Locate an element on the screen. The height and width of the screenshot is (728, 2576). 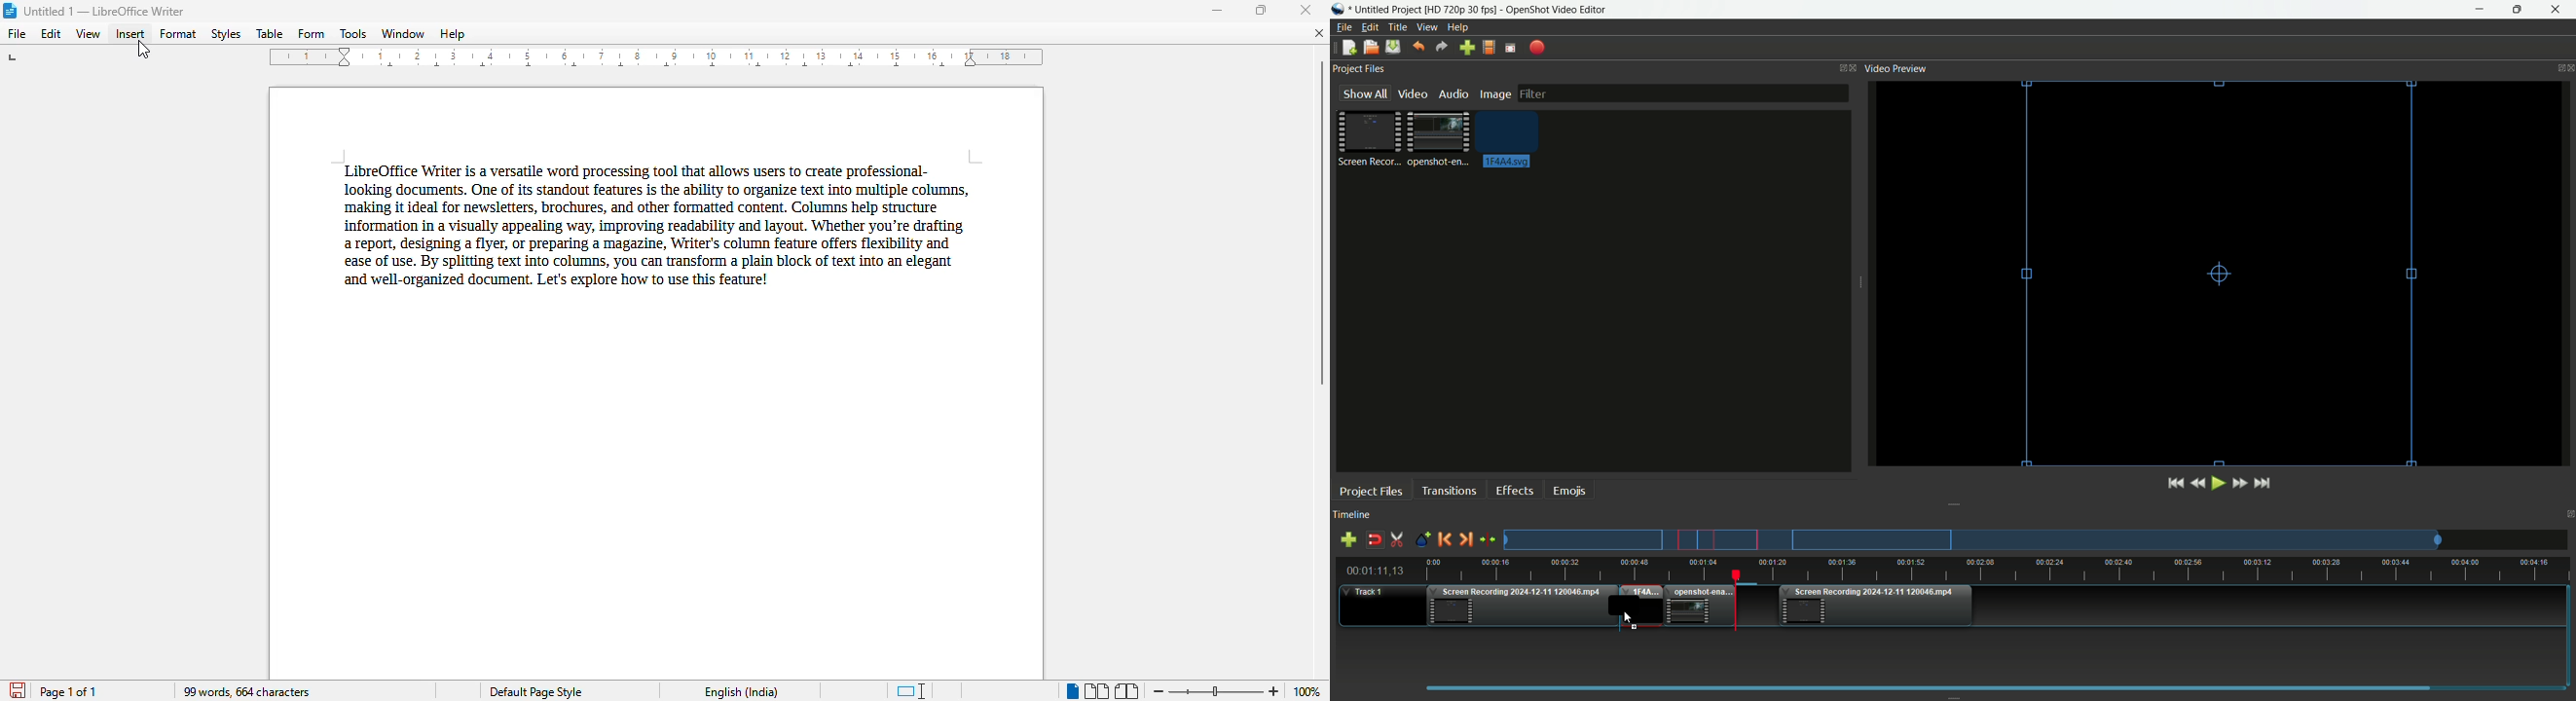
zoom out is located at coordinates (1159, 690).